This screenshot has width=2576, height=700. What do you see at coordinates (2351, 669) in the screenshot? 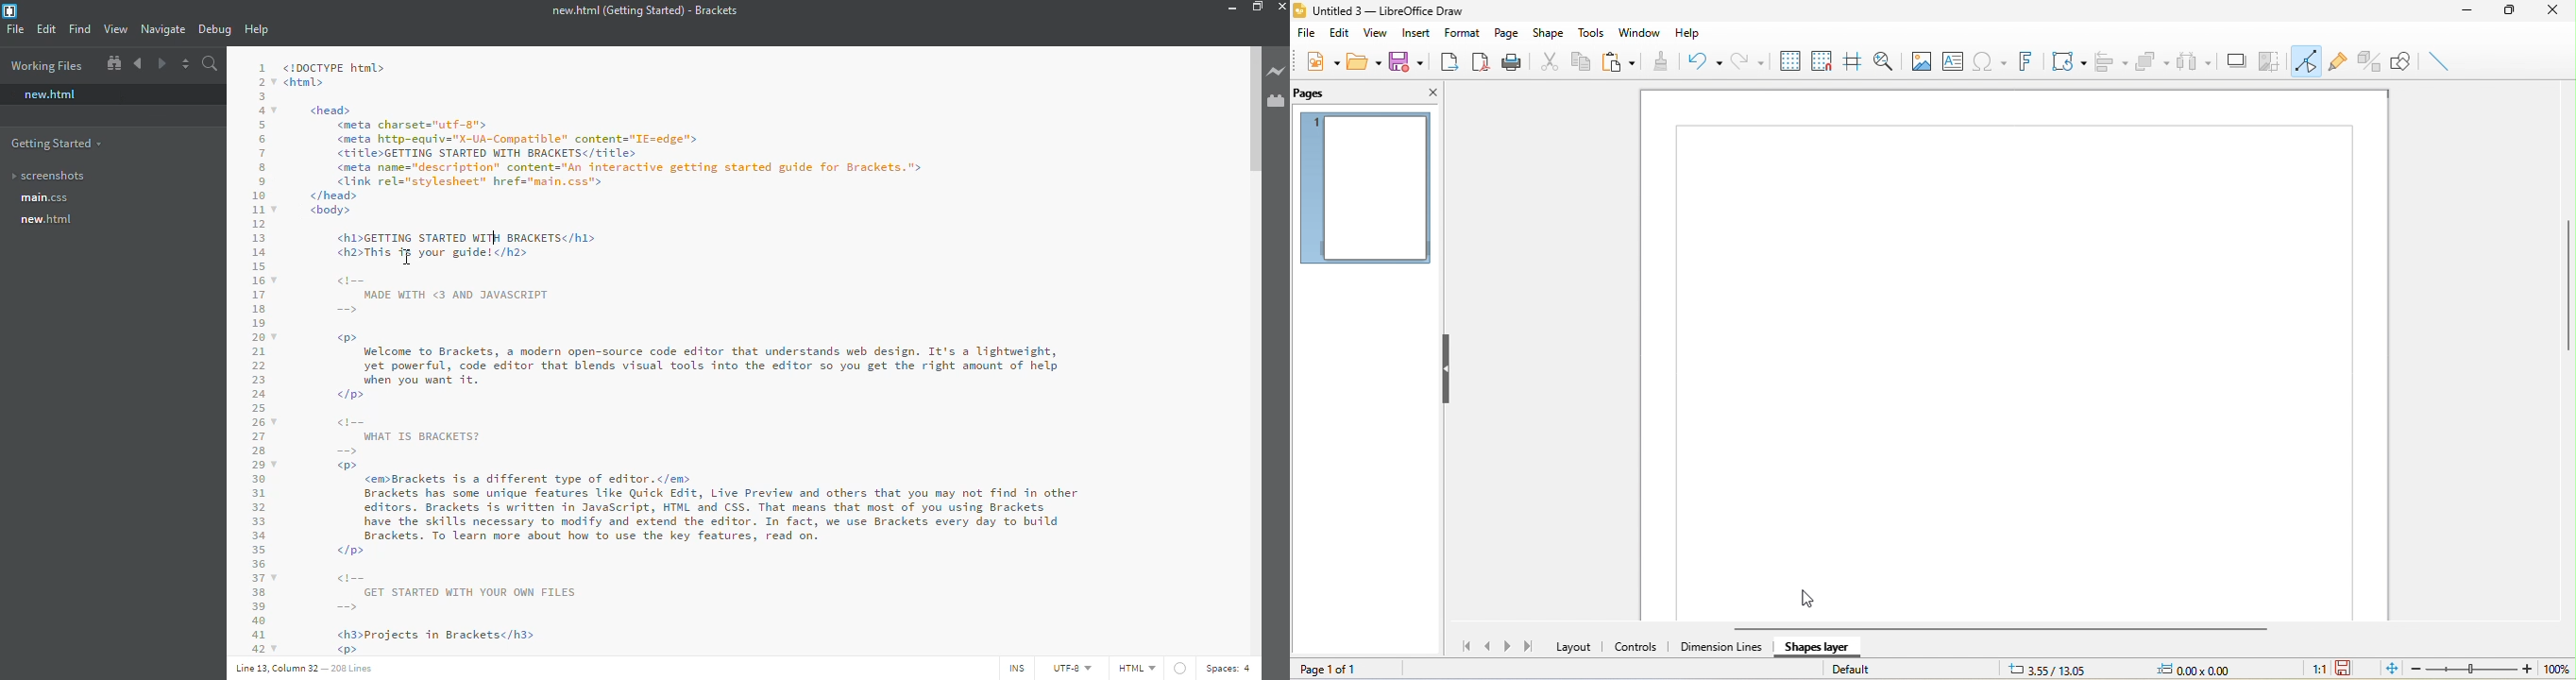
I see `the document has not been modified since the last save` at bounding box center [2351, 669].